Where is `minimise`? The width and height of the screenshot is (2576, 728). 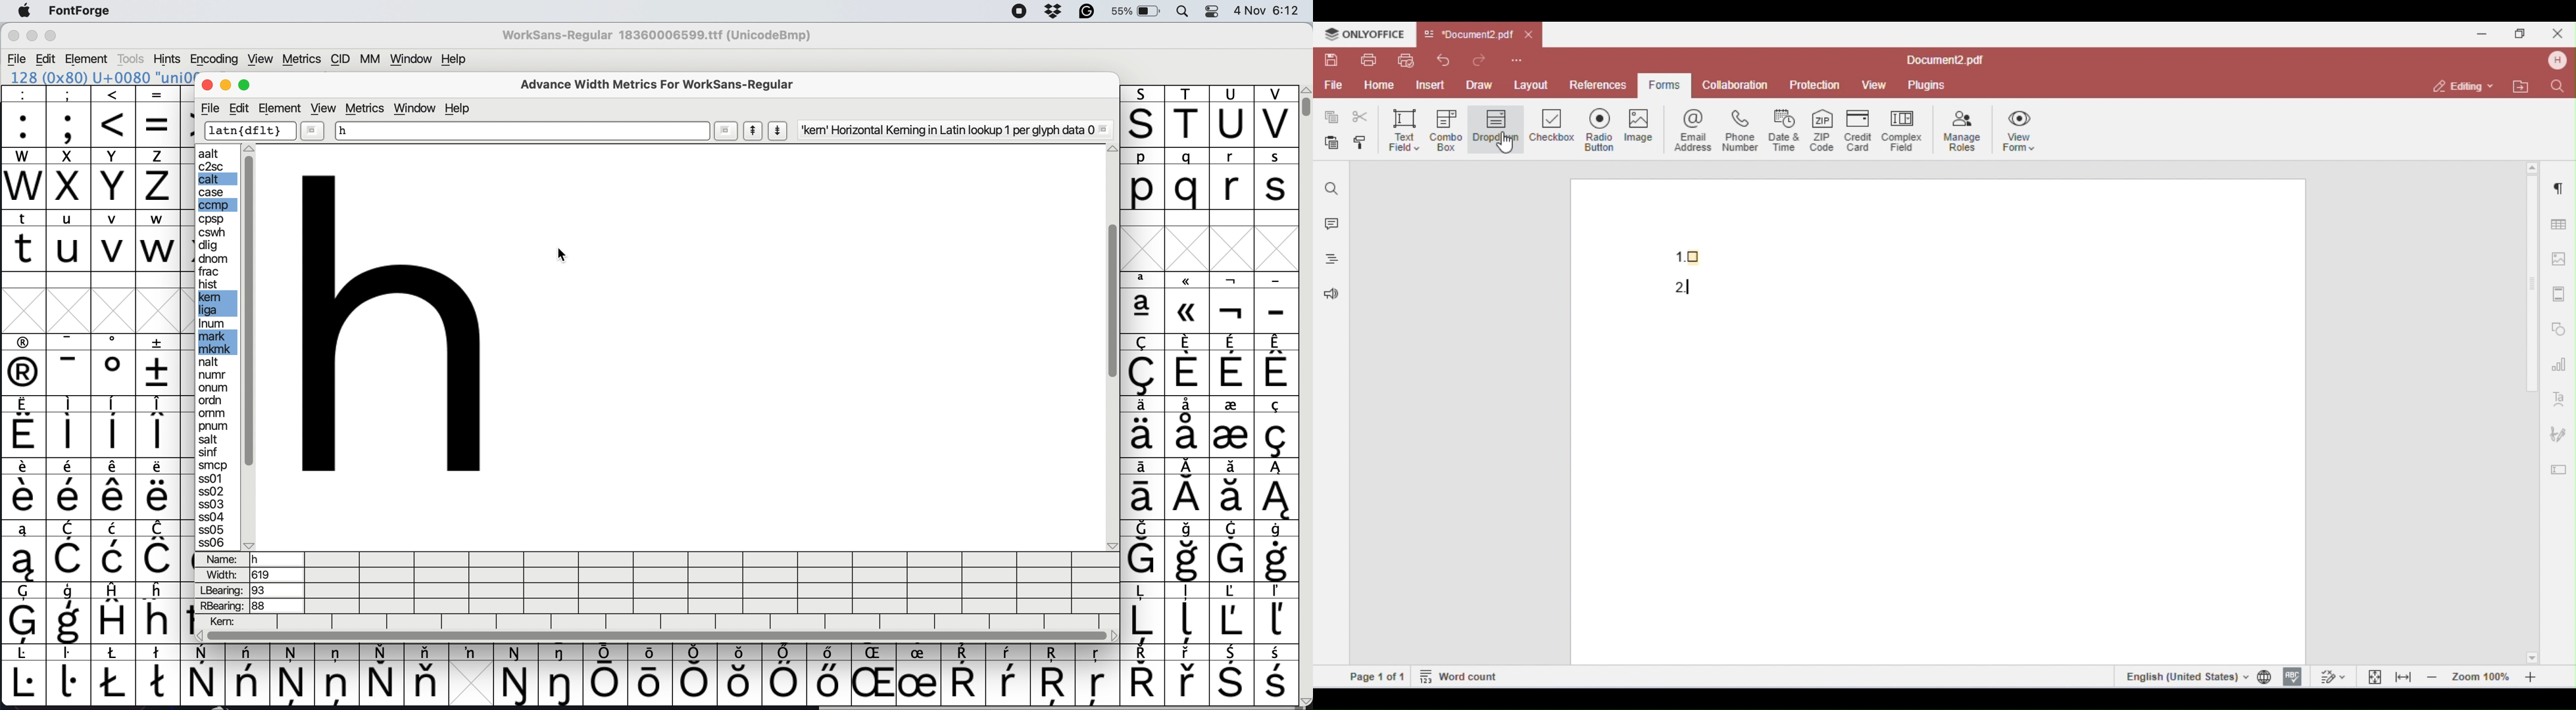
minimise is located at coordinates (224, 85).